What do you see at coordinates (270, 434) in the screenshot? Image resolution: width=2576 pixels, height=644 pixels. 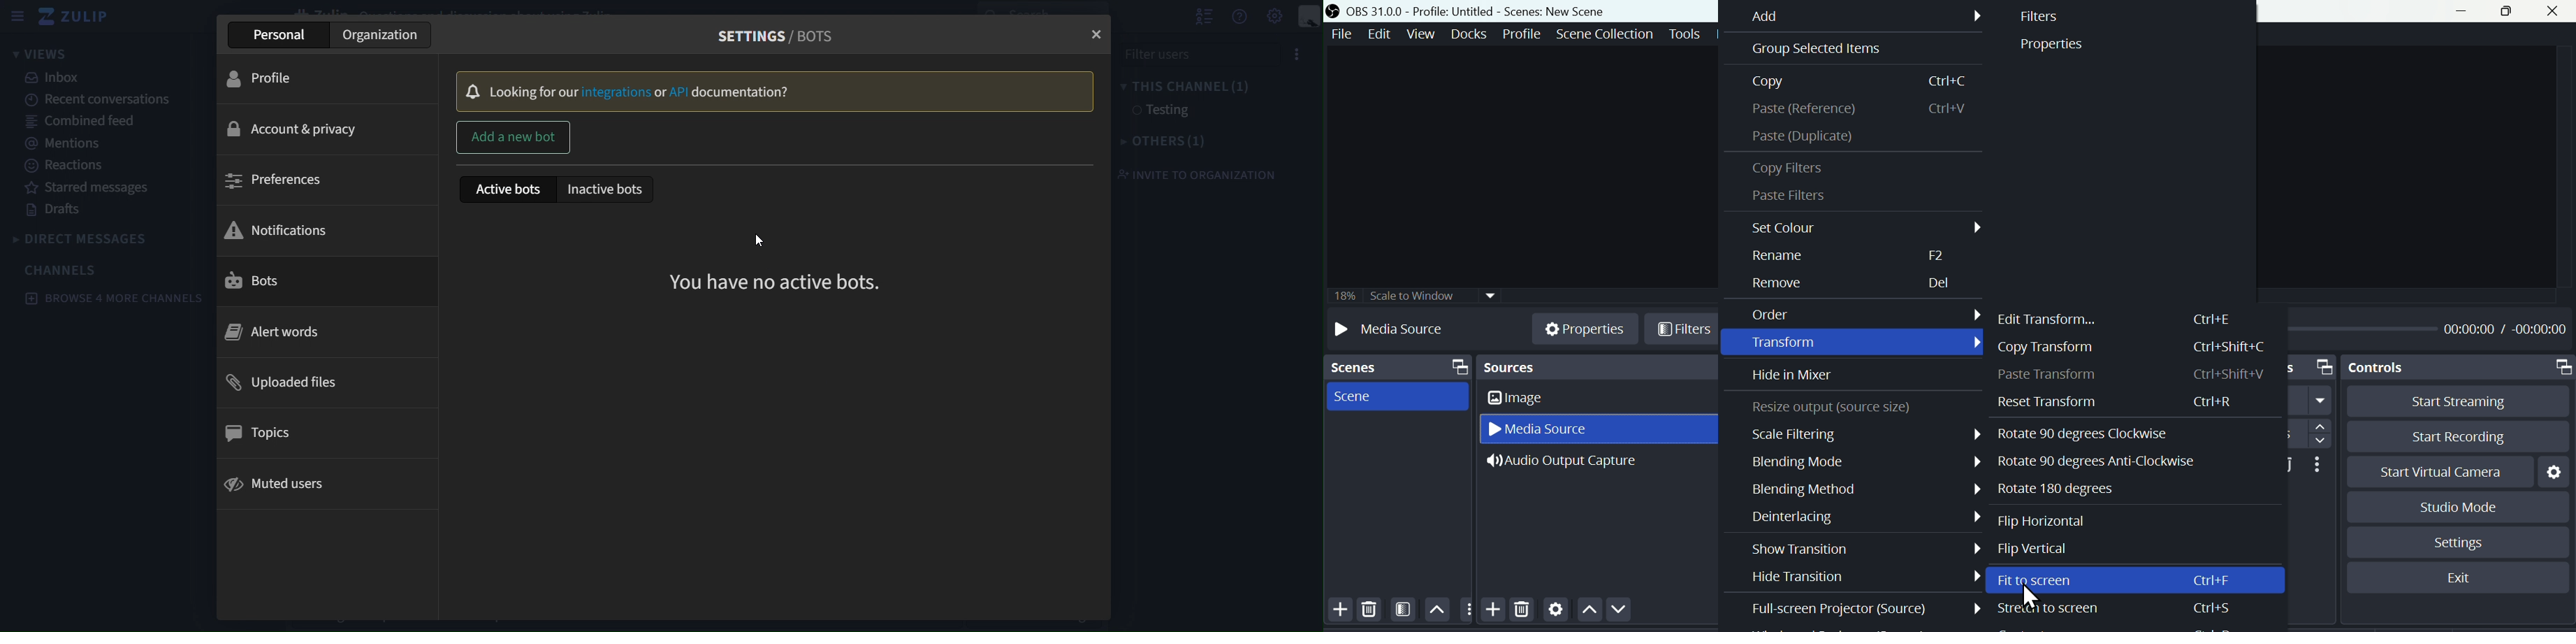 I see `topics` at bounding box center [270, 434].